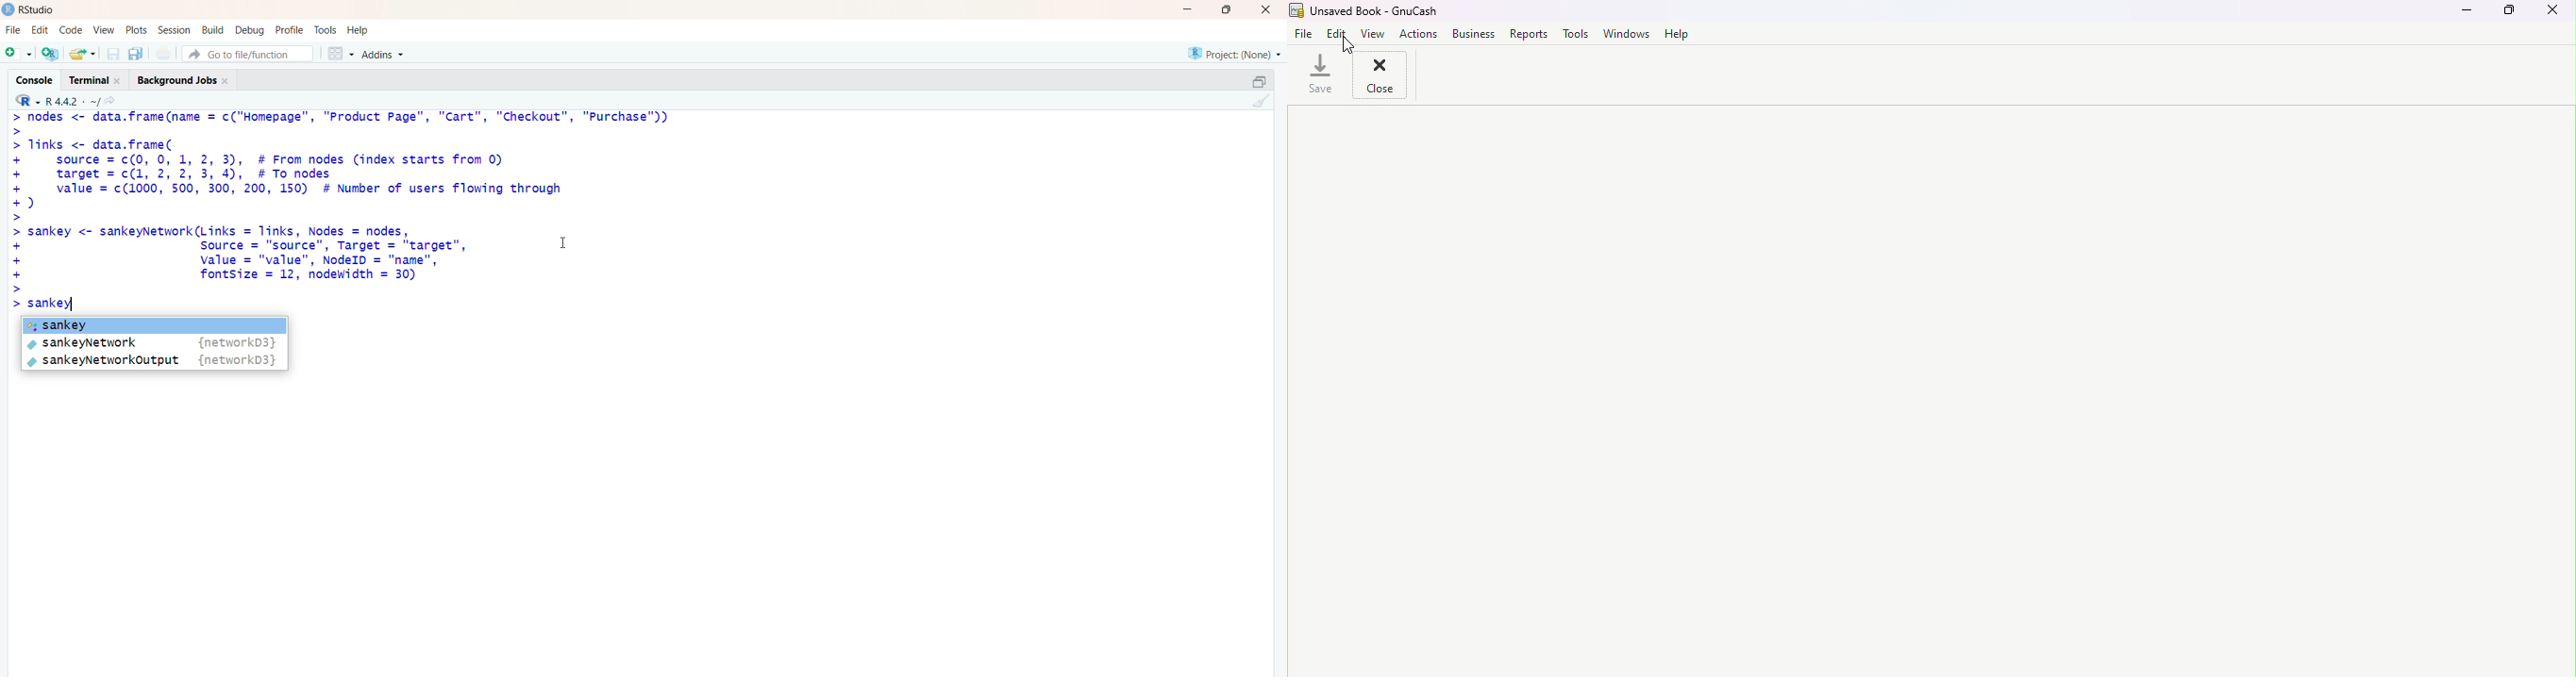 This screenshot has height=700, width=2576. What do you see at coordinates (86, 101) in the screenshot?
I see `R-R442 - ~/` at bounding box center [86, 101].